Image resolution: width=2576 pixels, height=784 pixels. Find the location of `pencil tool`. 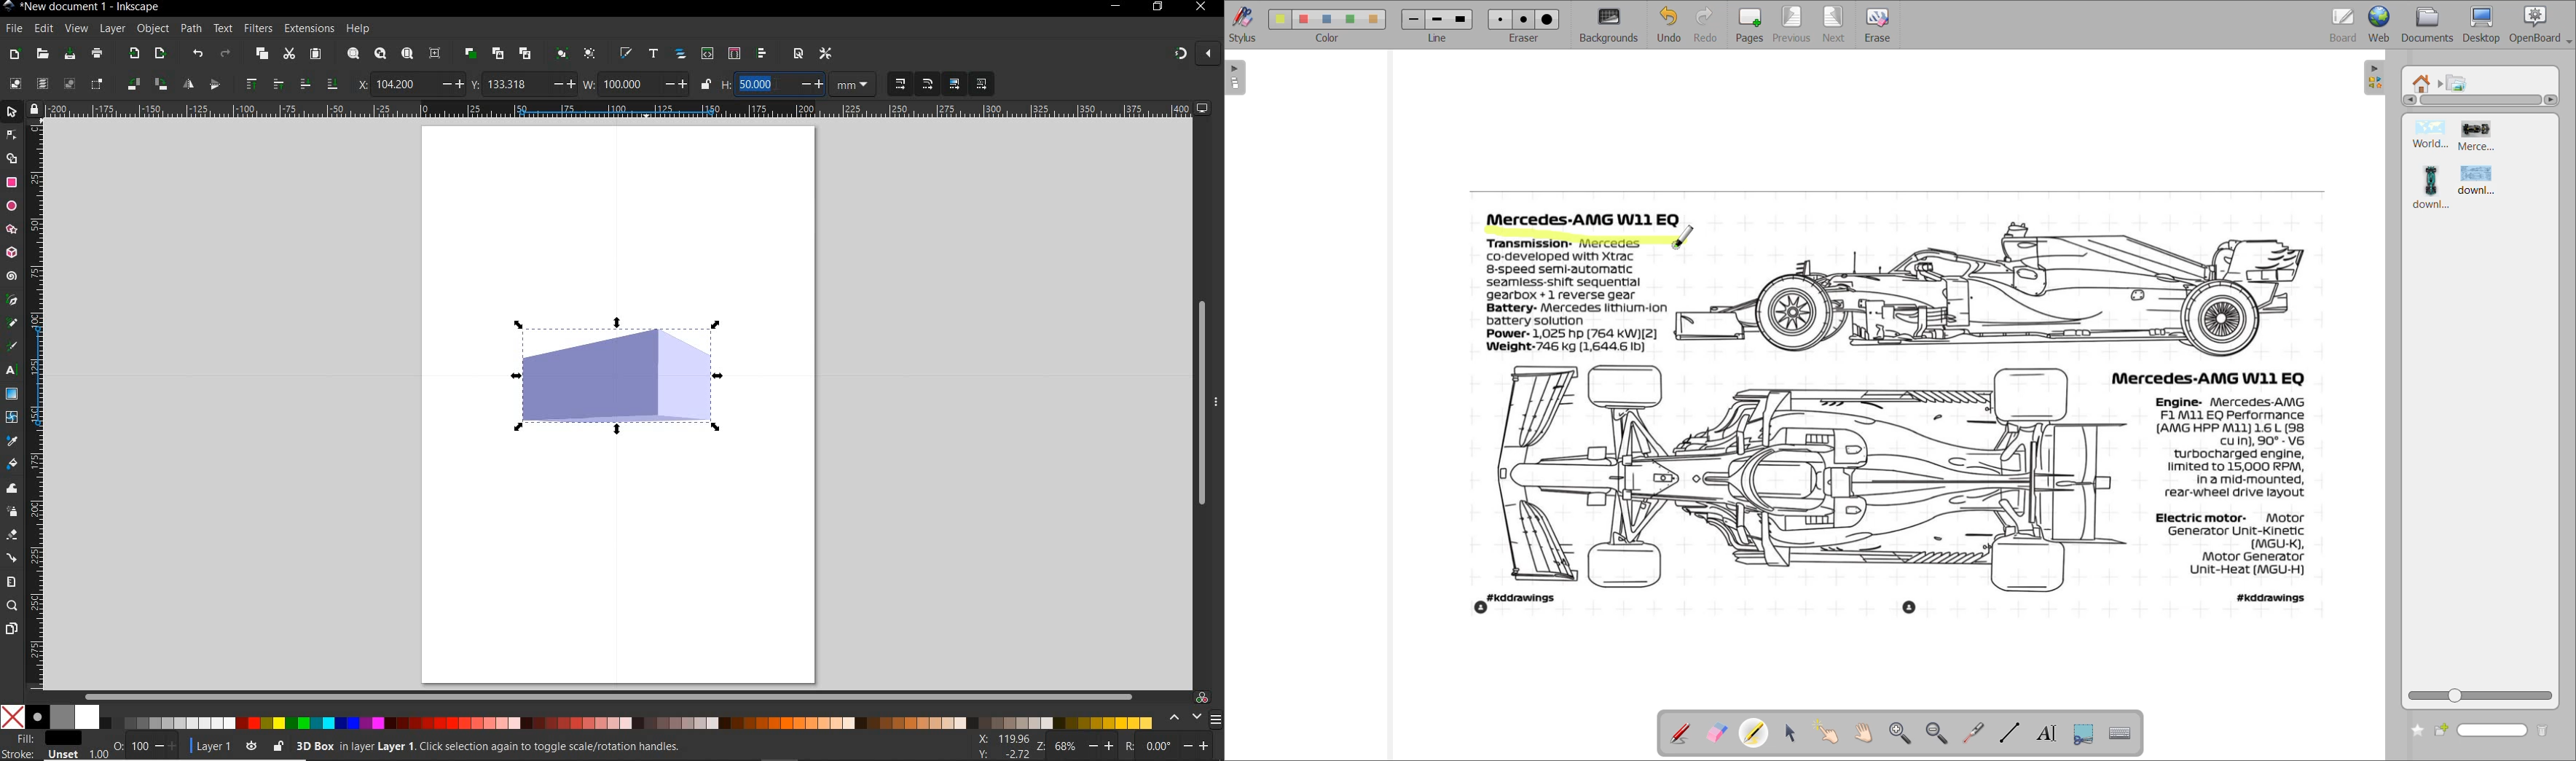

pencil tool is located at coordinates (9, 324).